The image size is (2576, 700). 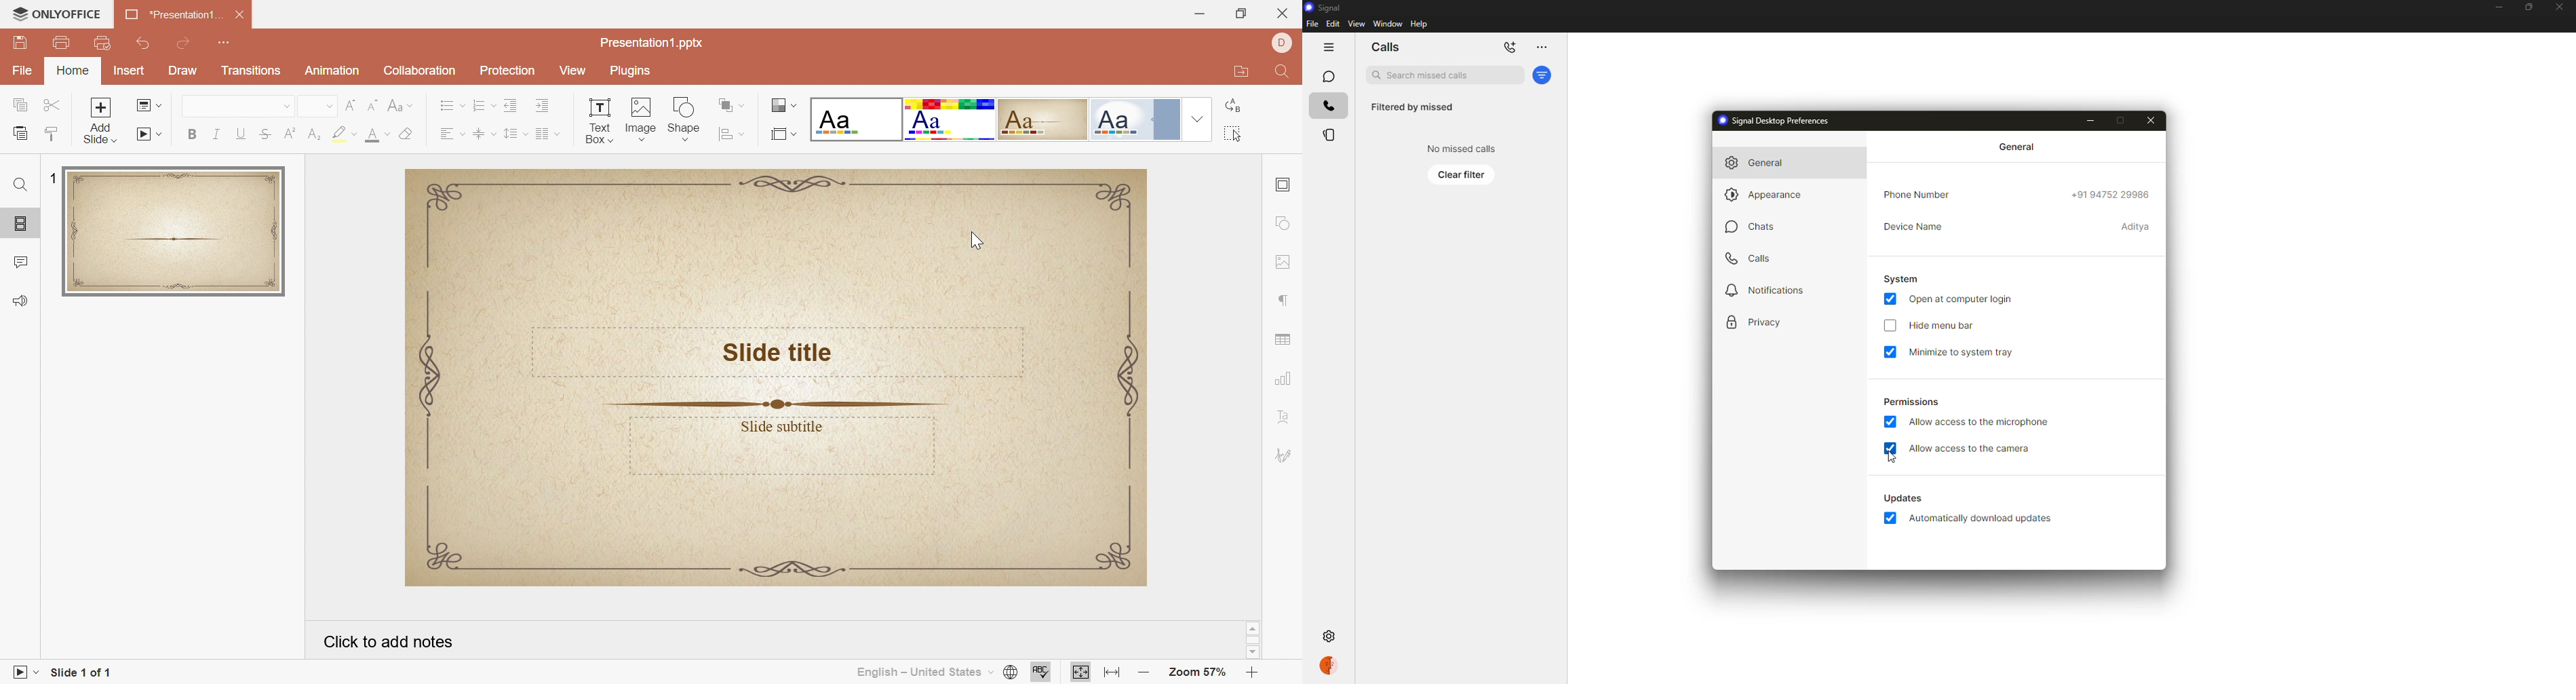 What do you see at coordinates (1285, 301) in the screenshot?
I see `Paragraph settings` at bounding box center [1285, 301].